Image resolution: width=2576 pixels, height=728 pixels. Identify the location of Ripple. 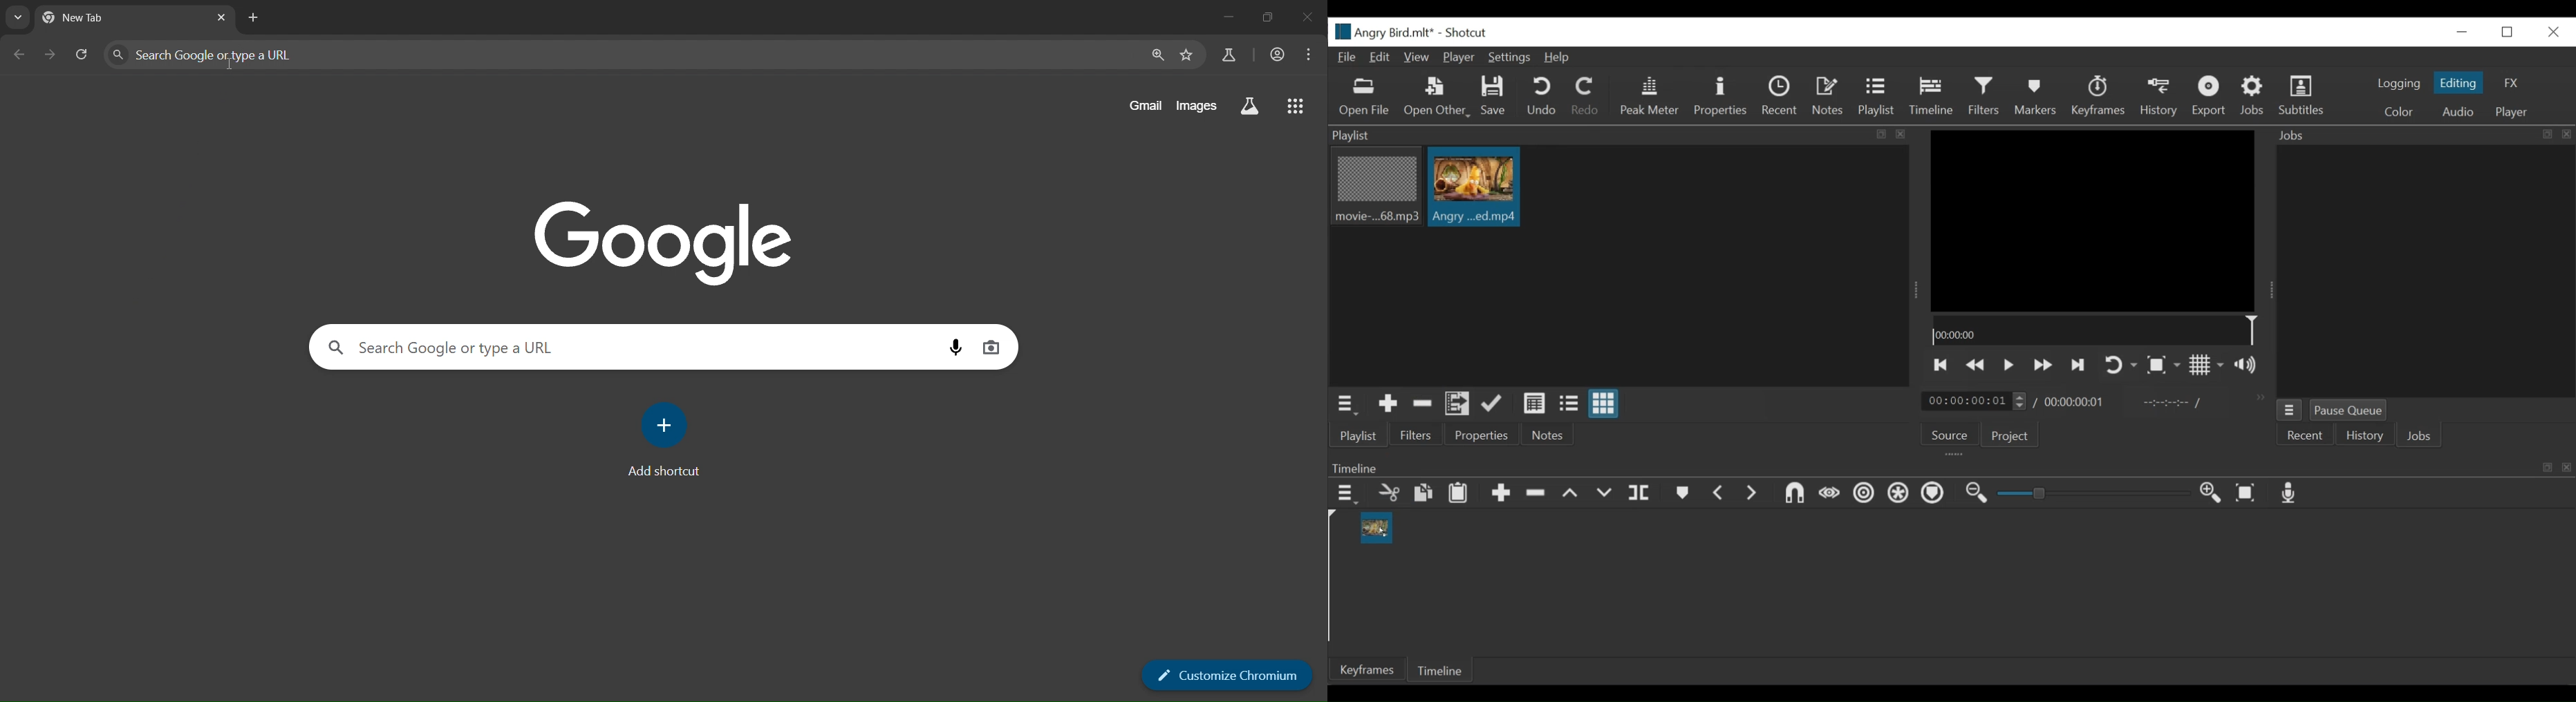
(1865, 495).